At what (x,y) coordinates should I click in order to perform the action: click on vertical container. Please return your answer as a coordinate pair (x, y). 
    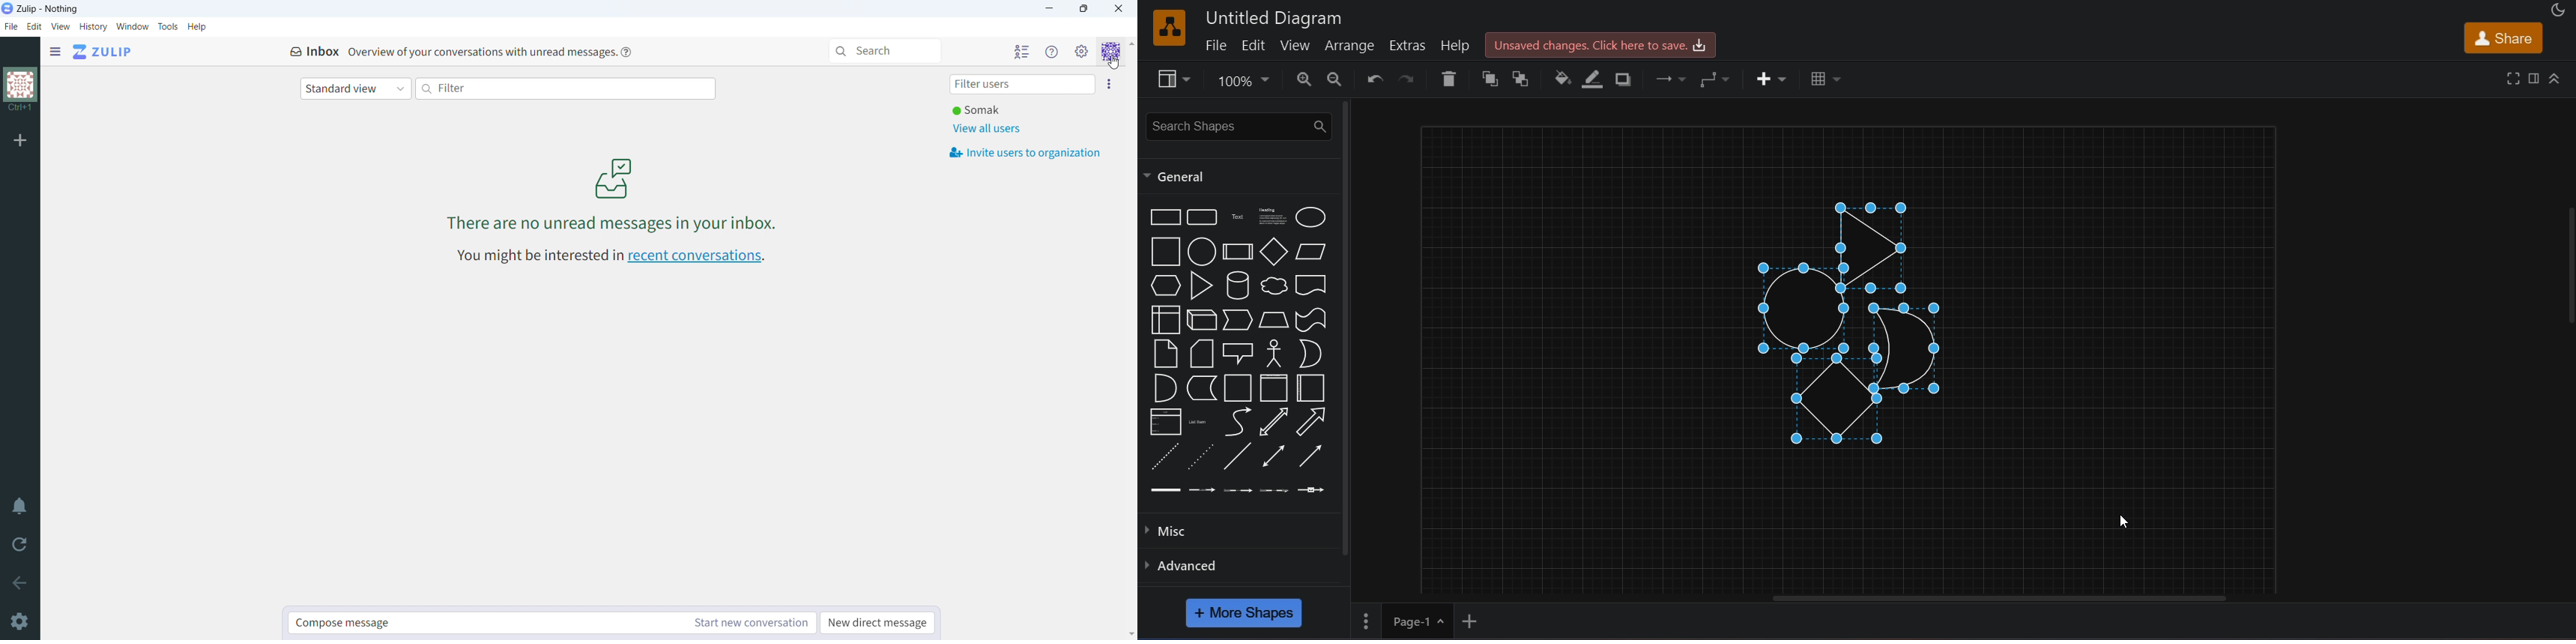
    Looking at the image, I should click on (1272, 389).